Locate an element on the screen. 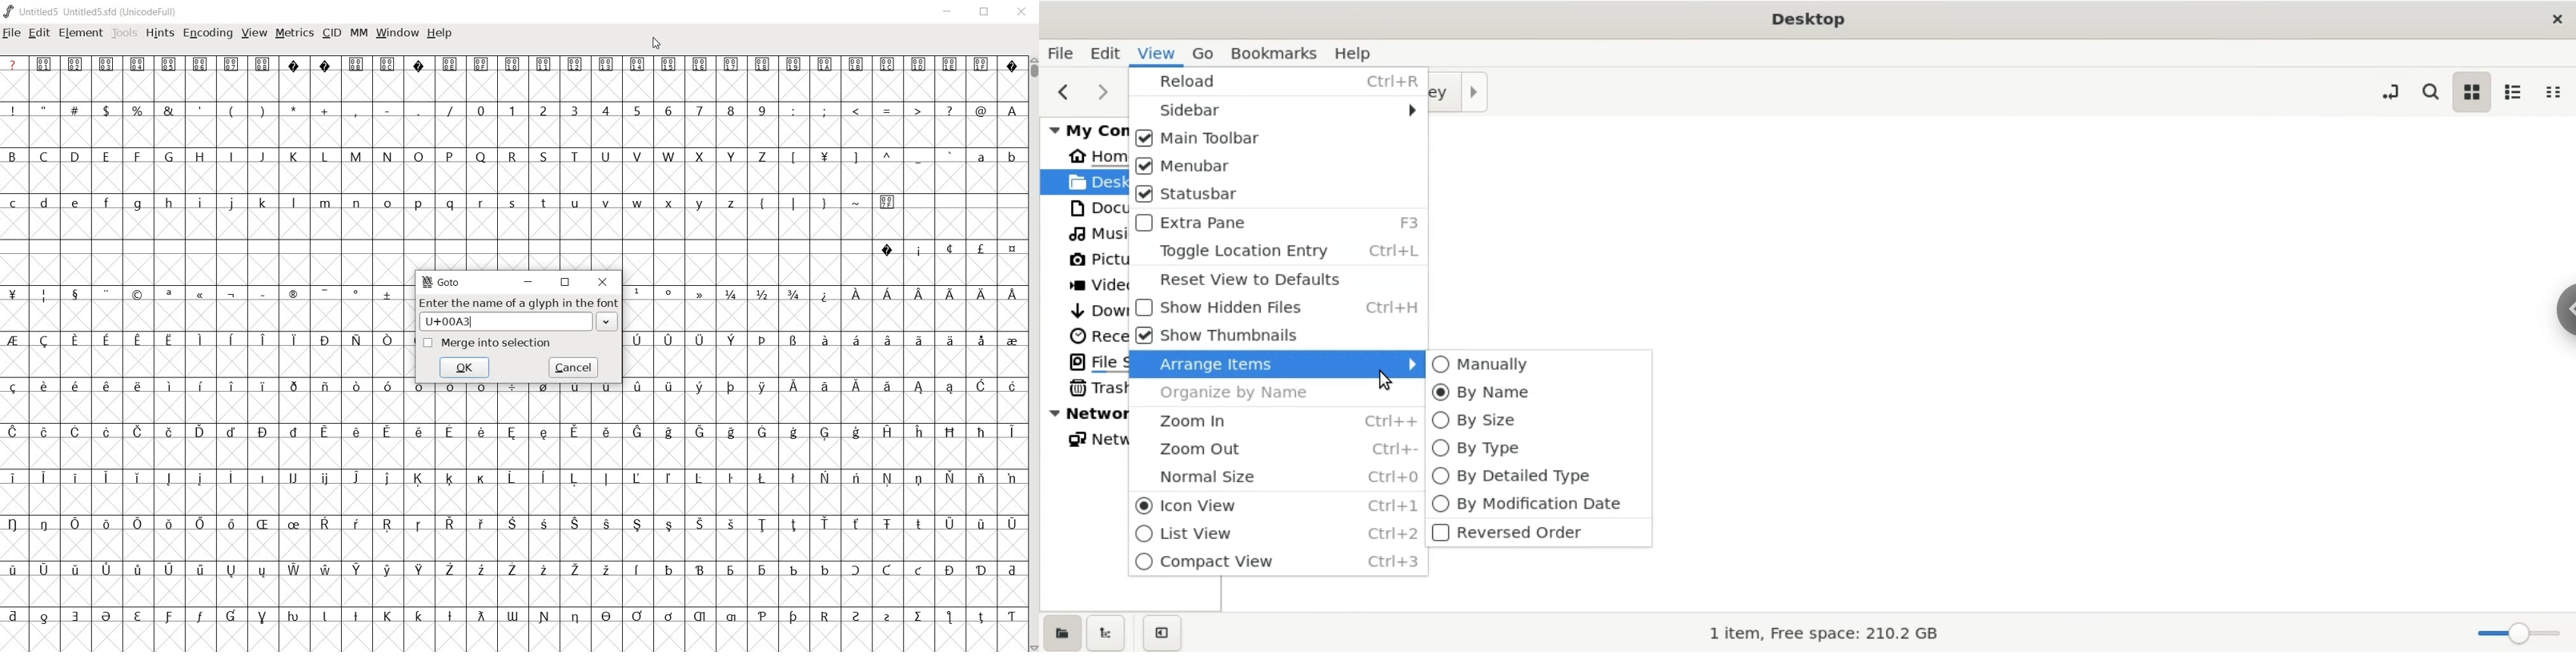  Symbol is located at coordinates (75, 432).